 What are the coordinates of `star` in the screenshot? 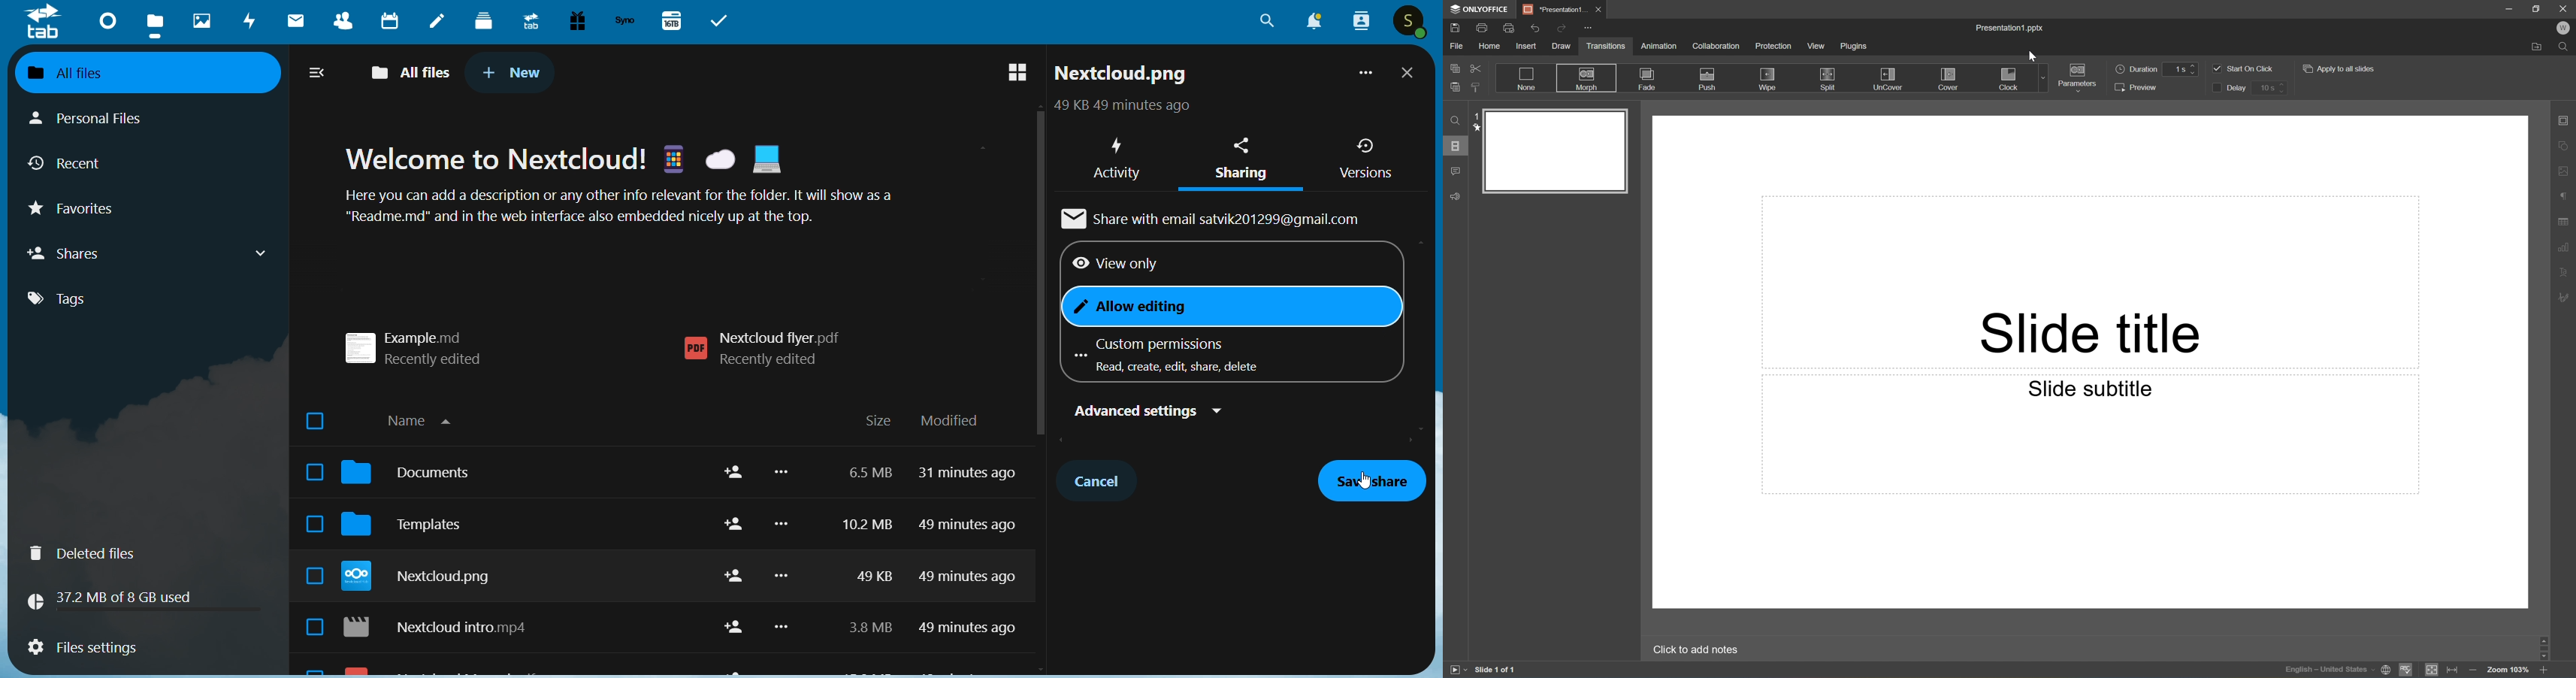 It's located at (1476, 129).